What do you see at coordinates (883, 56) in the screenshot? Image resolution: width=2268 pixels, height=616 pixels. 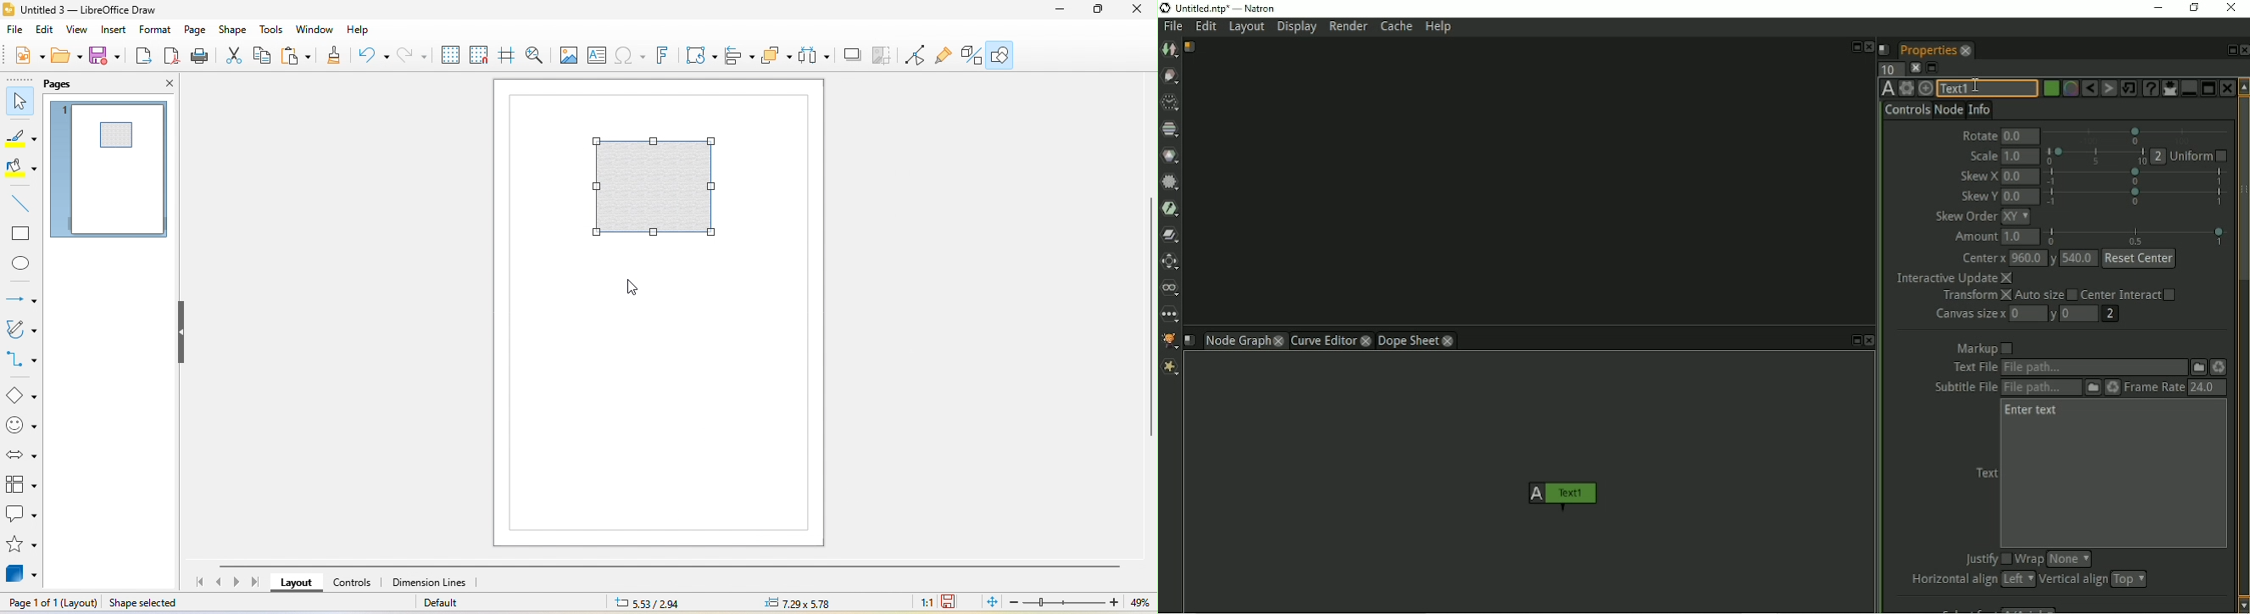 I see `crop image` at bounding box center [883, 56].